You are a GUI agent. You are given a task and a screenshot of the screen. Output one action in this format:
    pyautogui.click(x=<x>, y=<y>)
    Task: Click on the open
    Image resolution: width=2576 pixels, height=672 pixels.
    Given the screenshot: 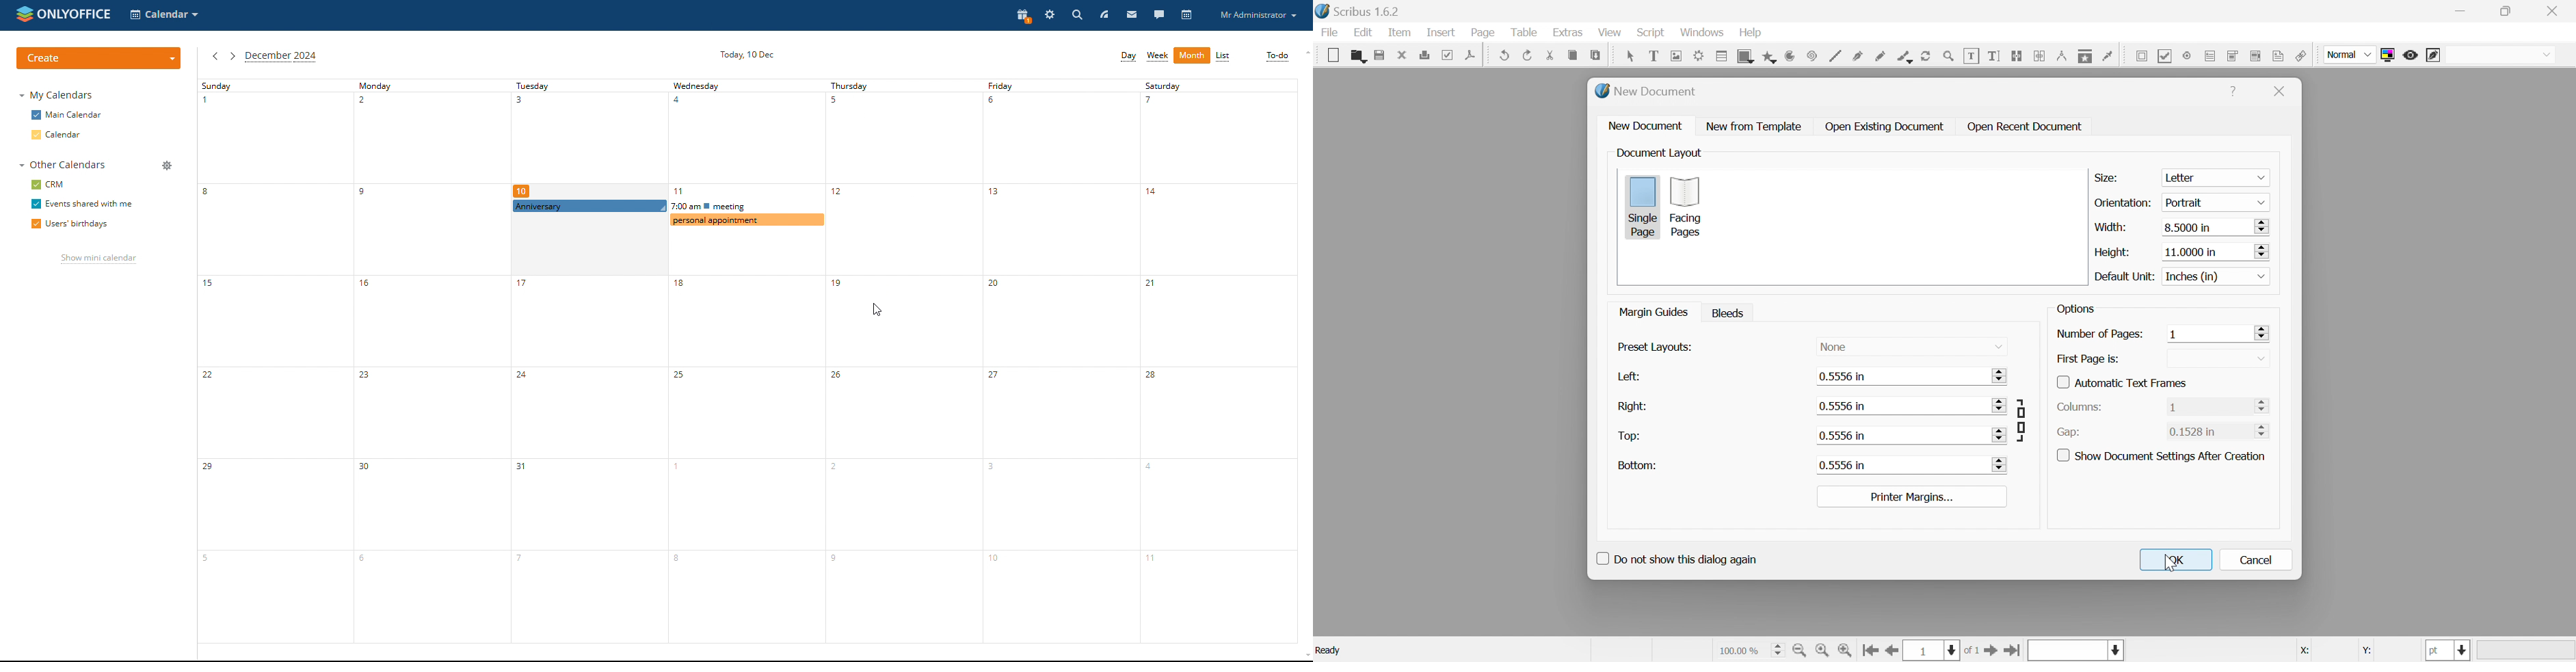 What is the action you would take?
    pyautogui.click(x=1357, y=54)
    